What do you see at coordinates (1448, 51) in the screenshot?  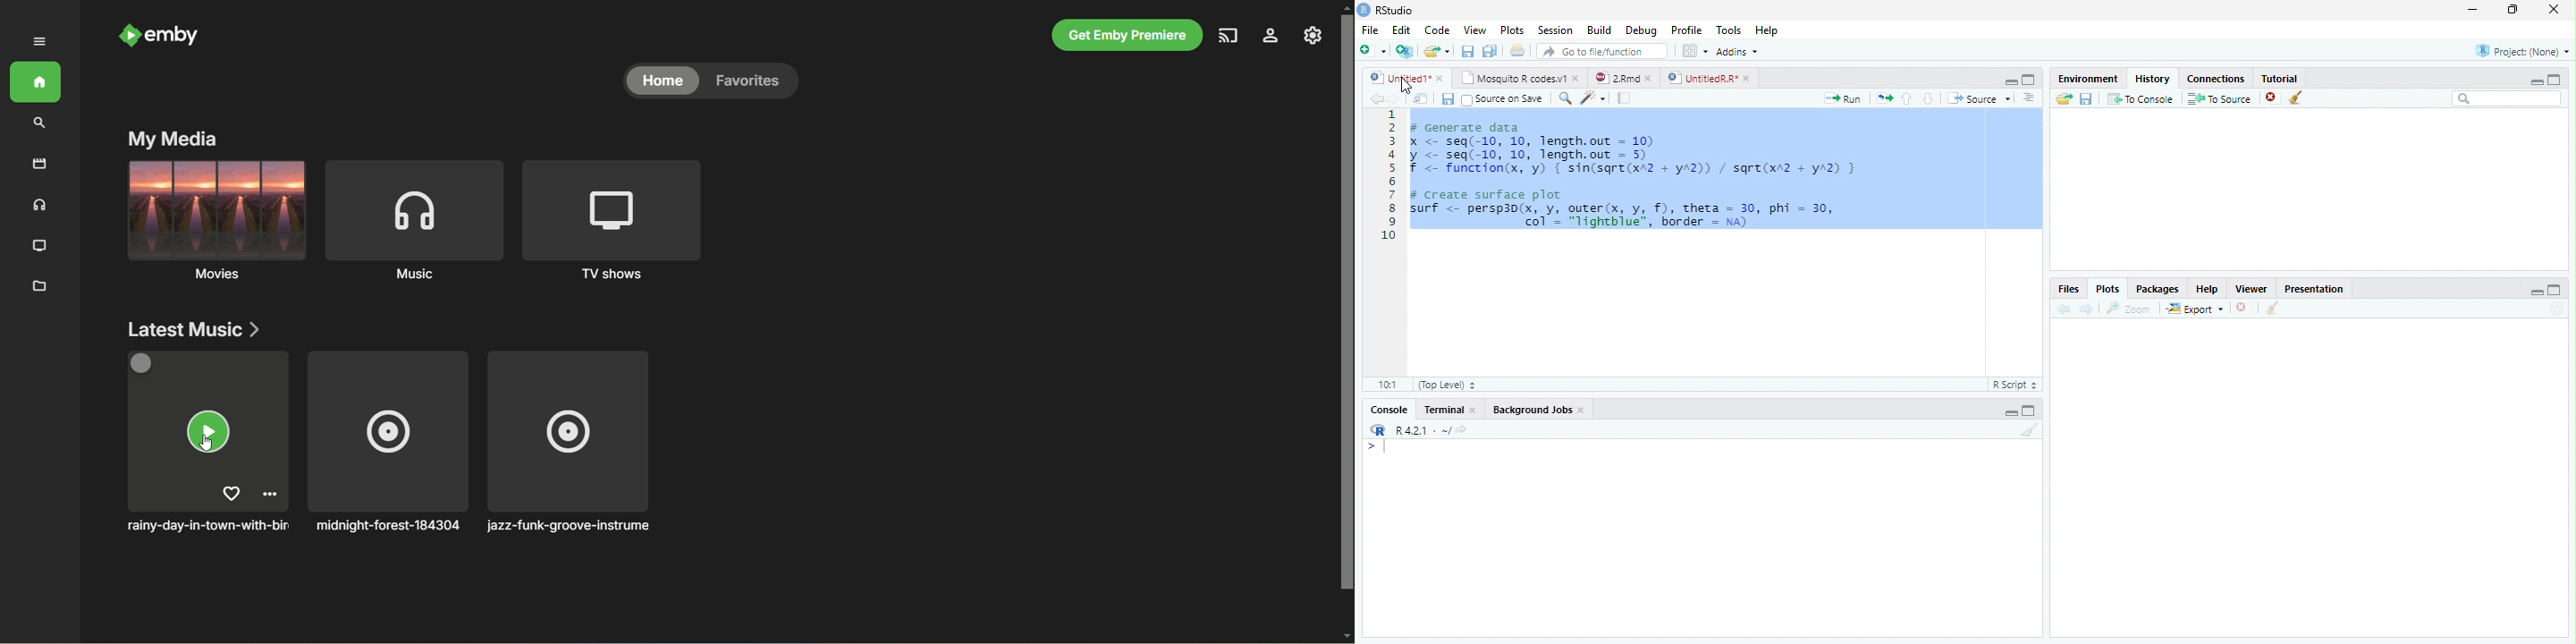 I see `Open recent files` at bounding box center [1448, 51].